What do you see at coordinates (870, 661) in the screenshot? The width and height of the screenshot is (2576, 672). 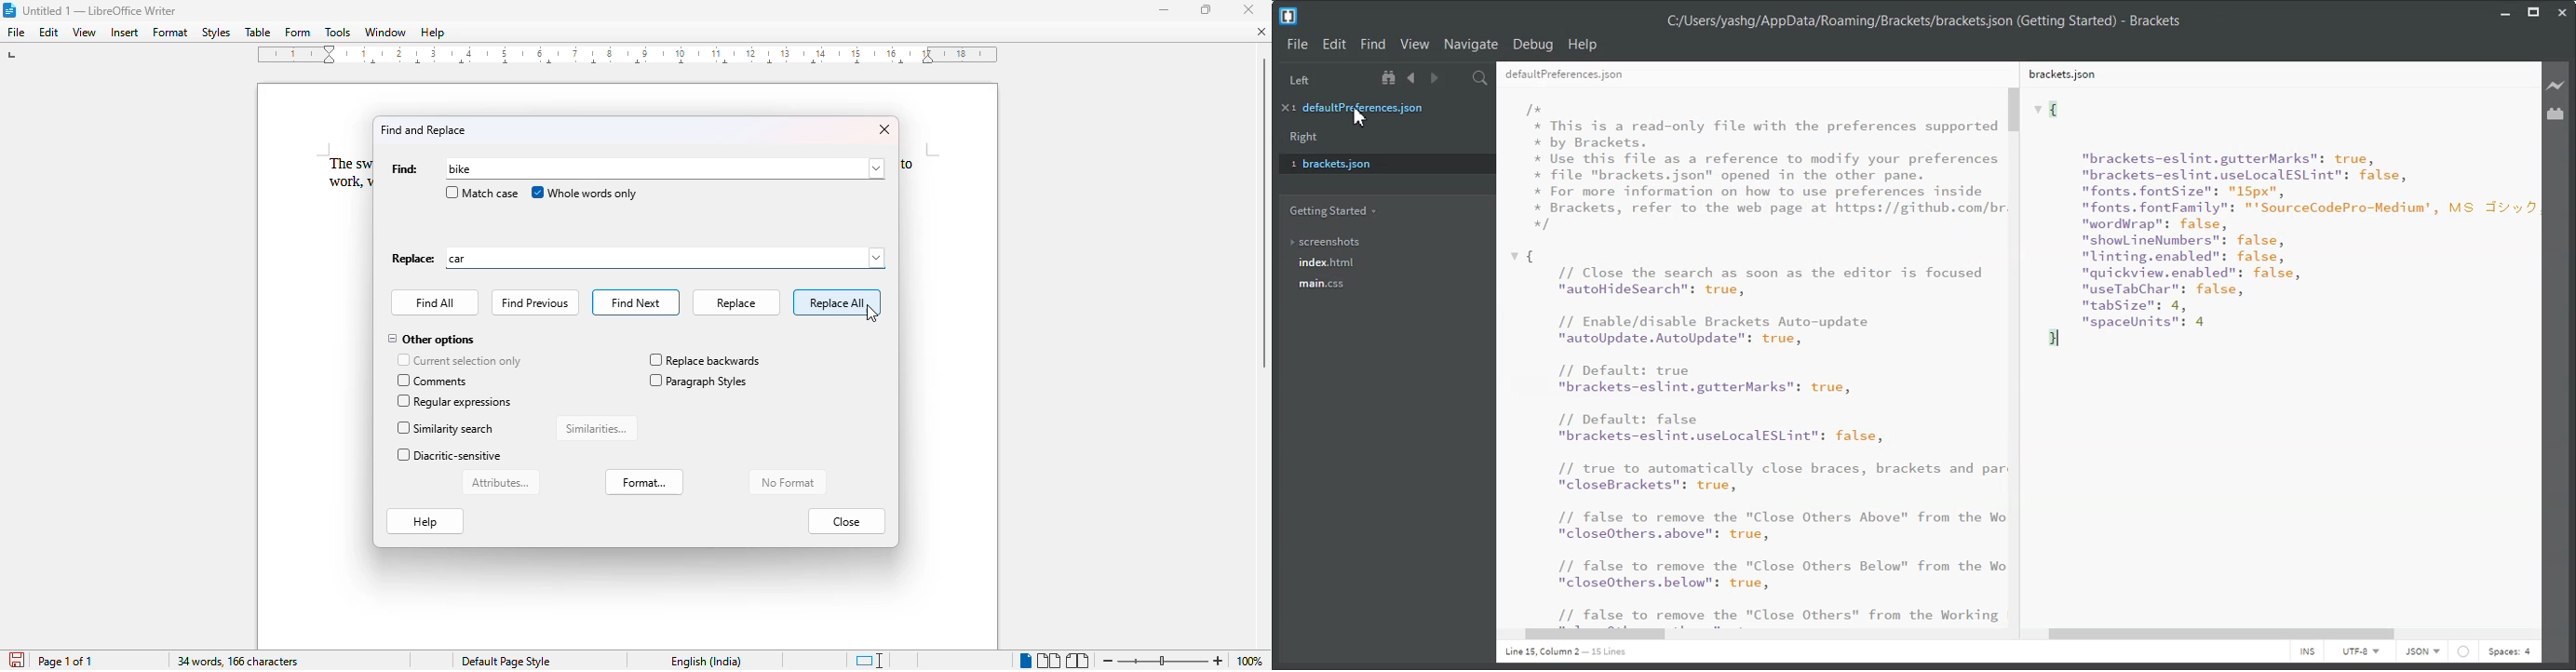 I see `standard selection` at bounding box center [870, 661].